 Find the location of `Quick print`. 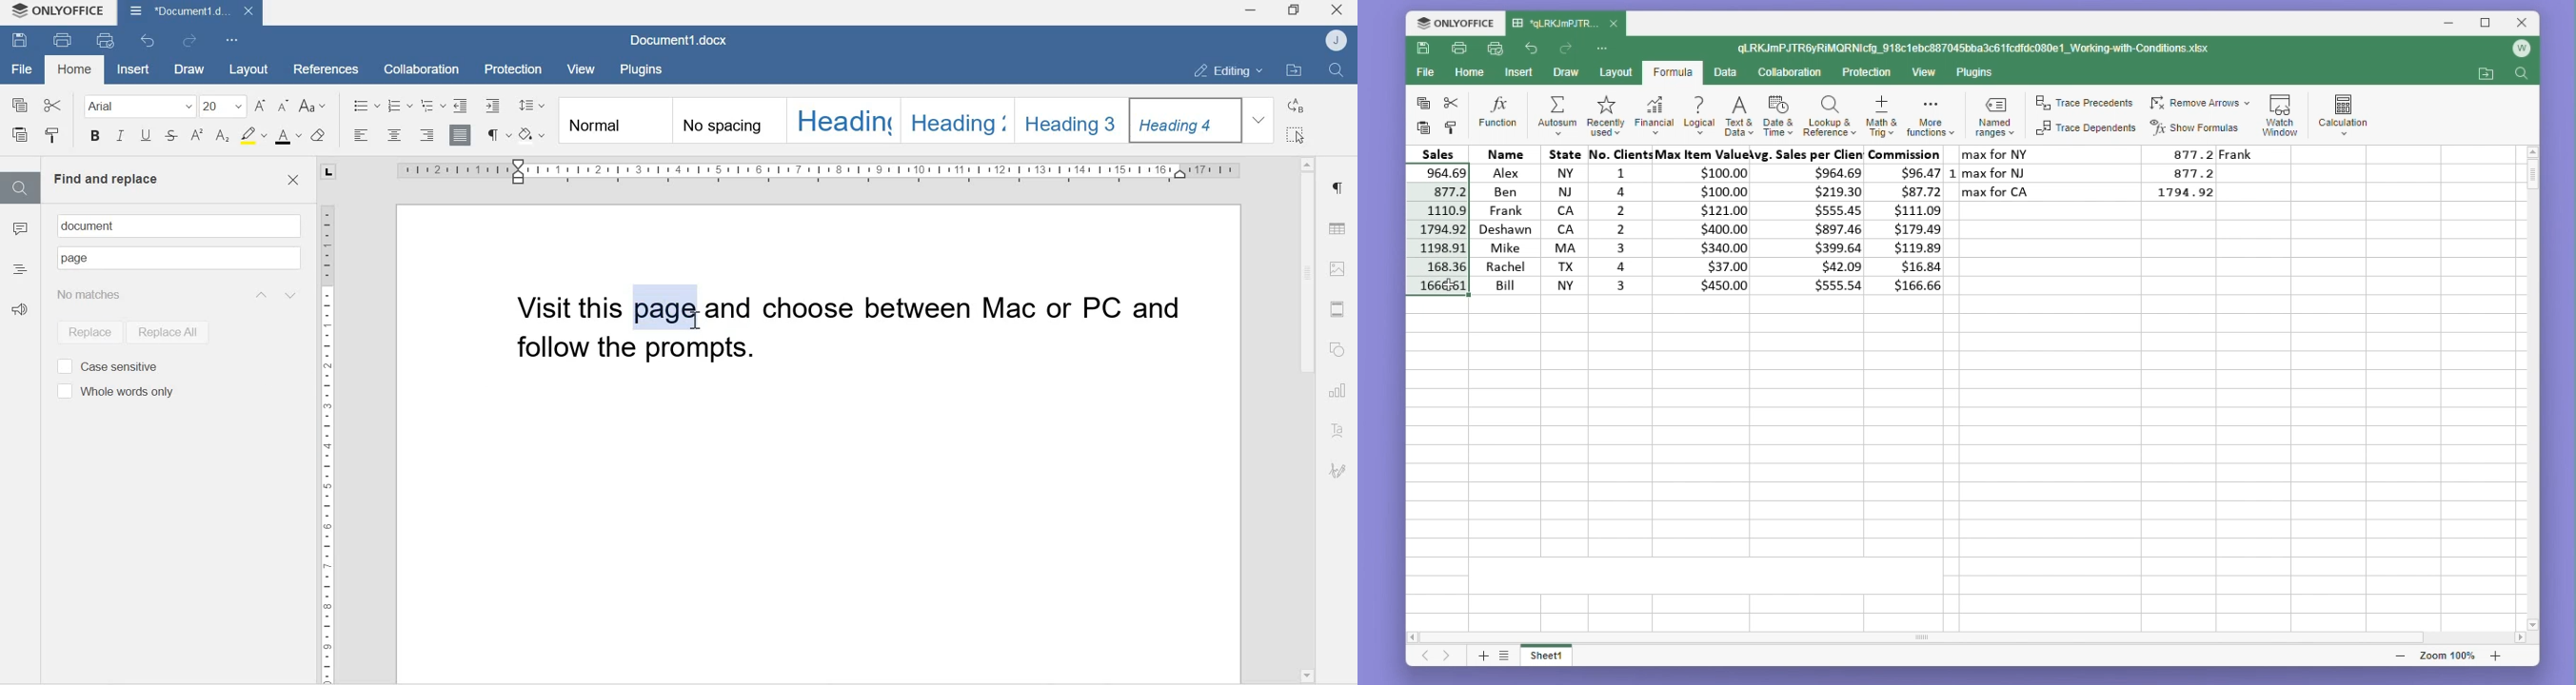

Quick print is located at coordinates (107, 41).